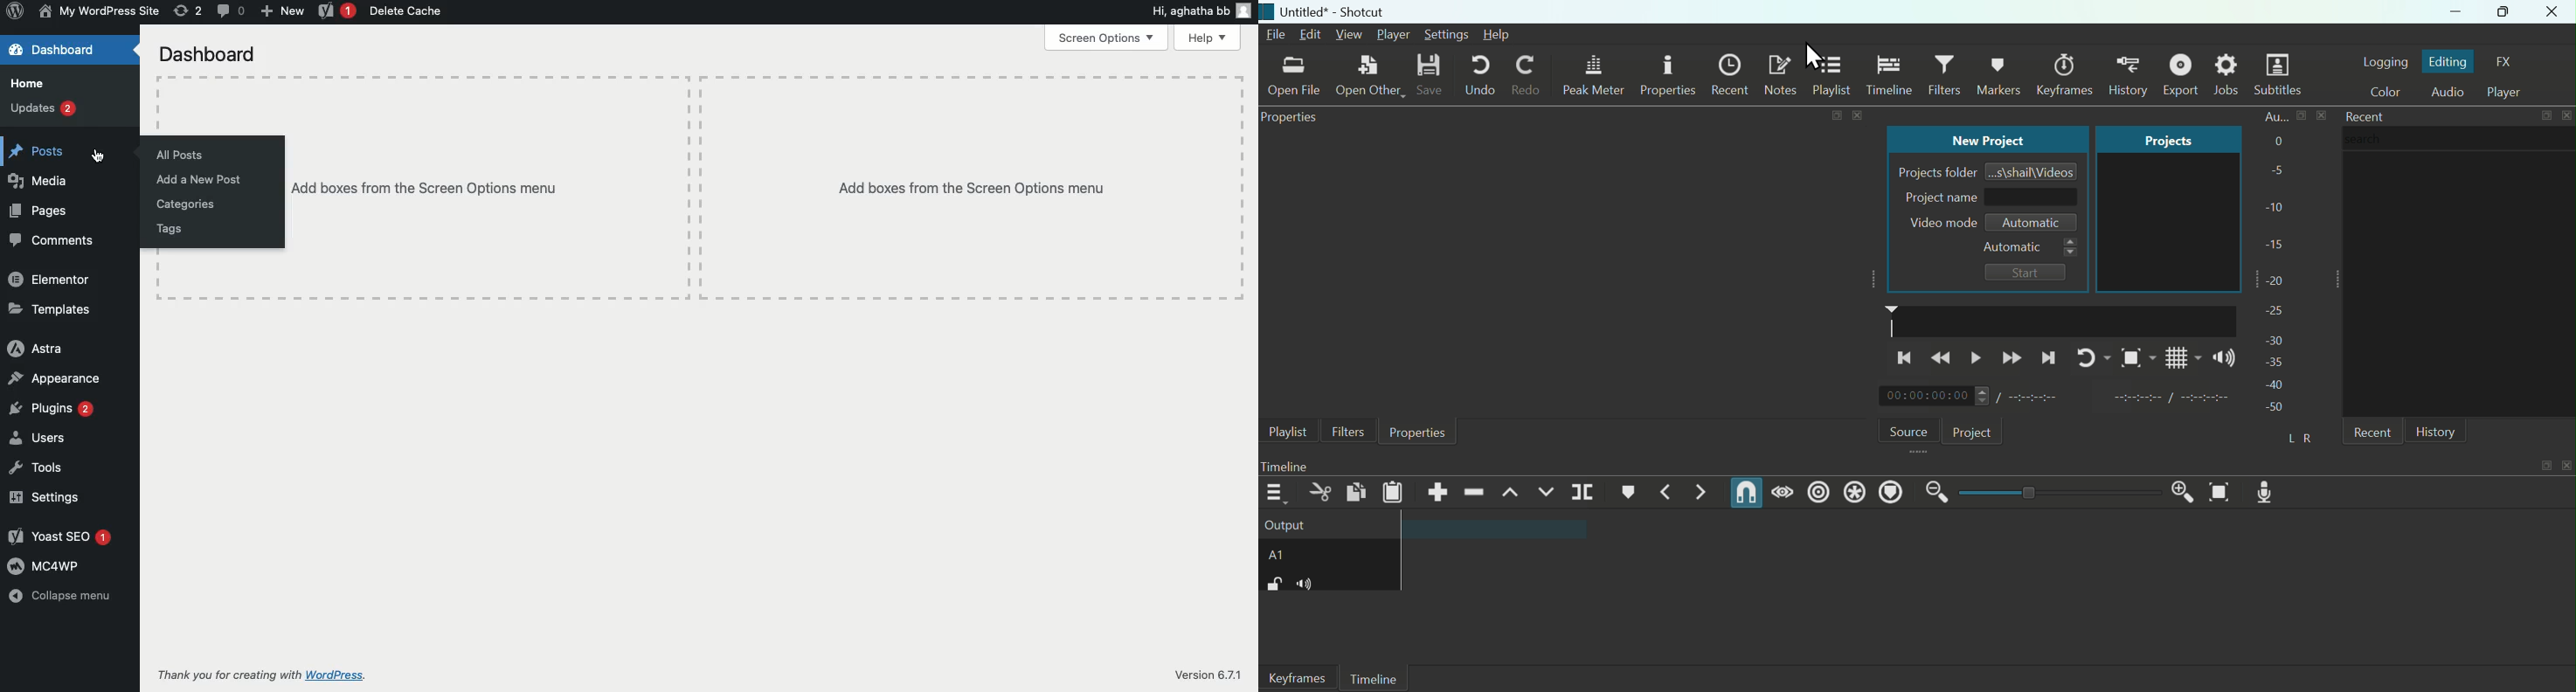 This screenshot has width=2576, height=700. I want to click on Appearance, so click(57, 377).